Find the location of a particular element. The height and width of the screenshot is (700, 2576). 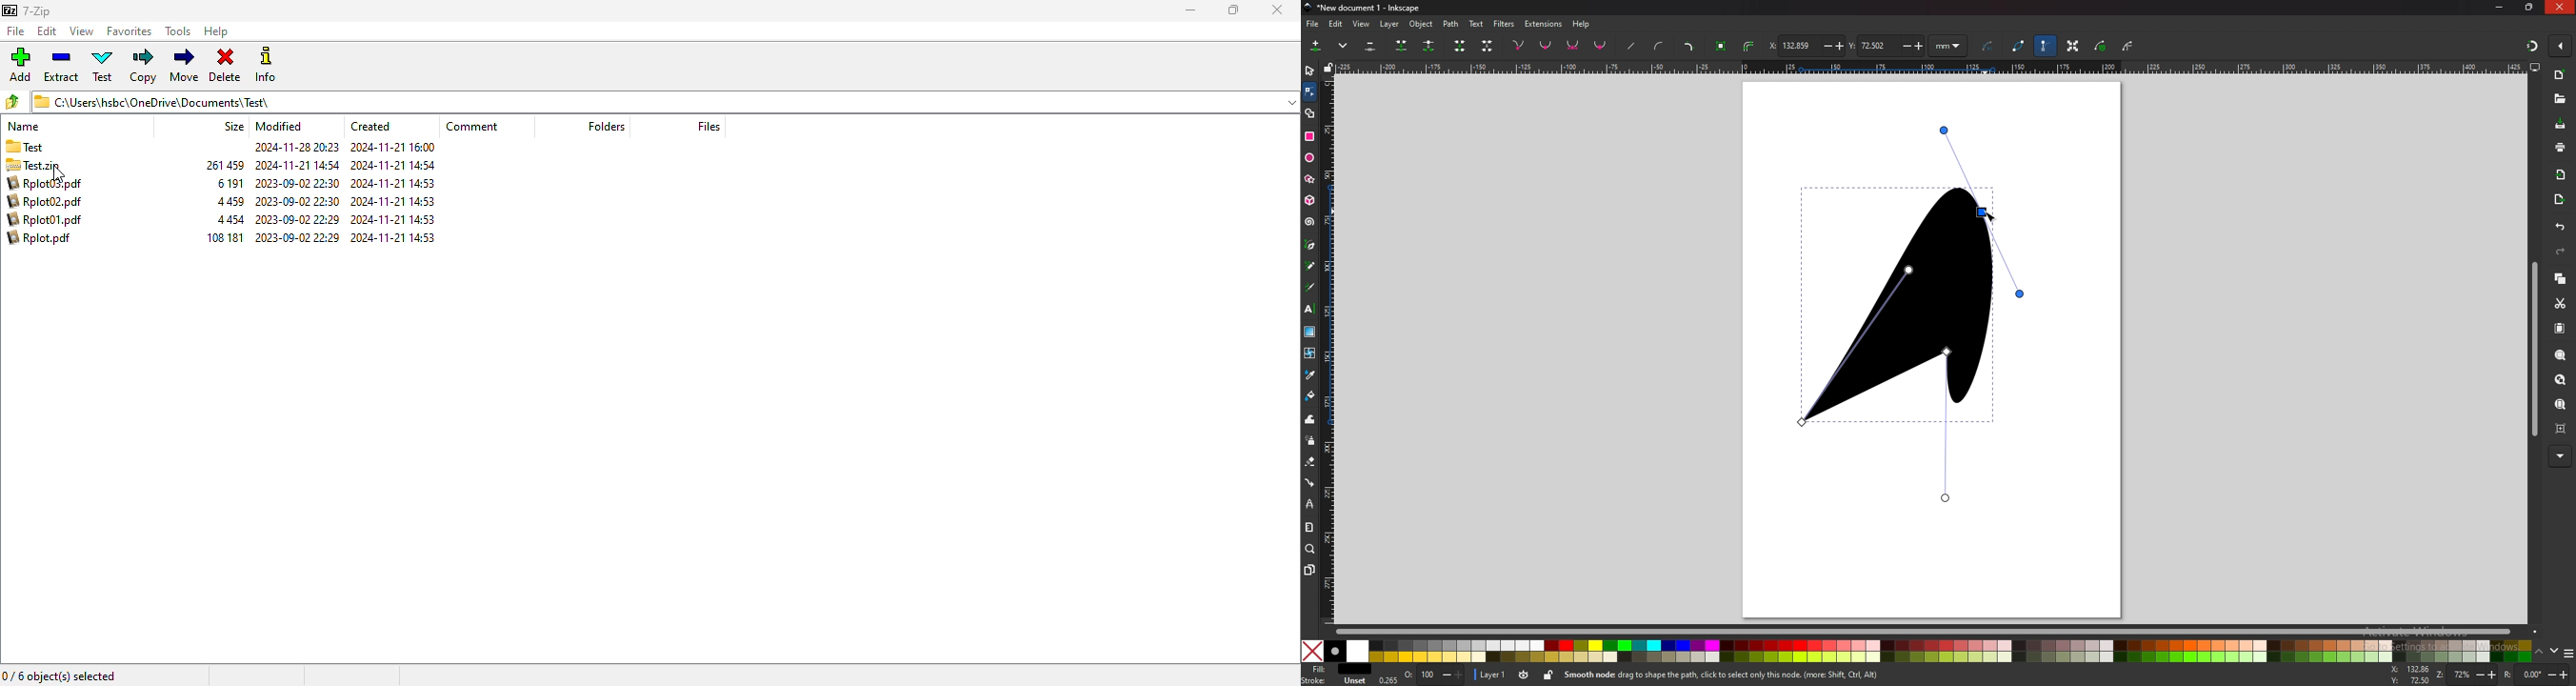

snapping is located at coordinates (2533, 47).